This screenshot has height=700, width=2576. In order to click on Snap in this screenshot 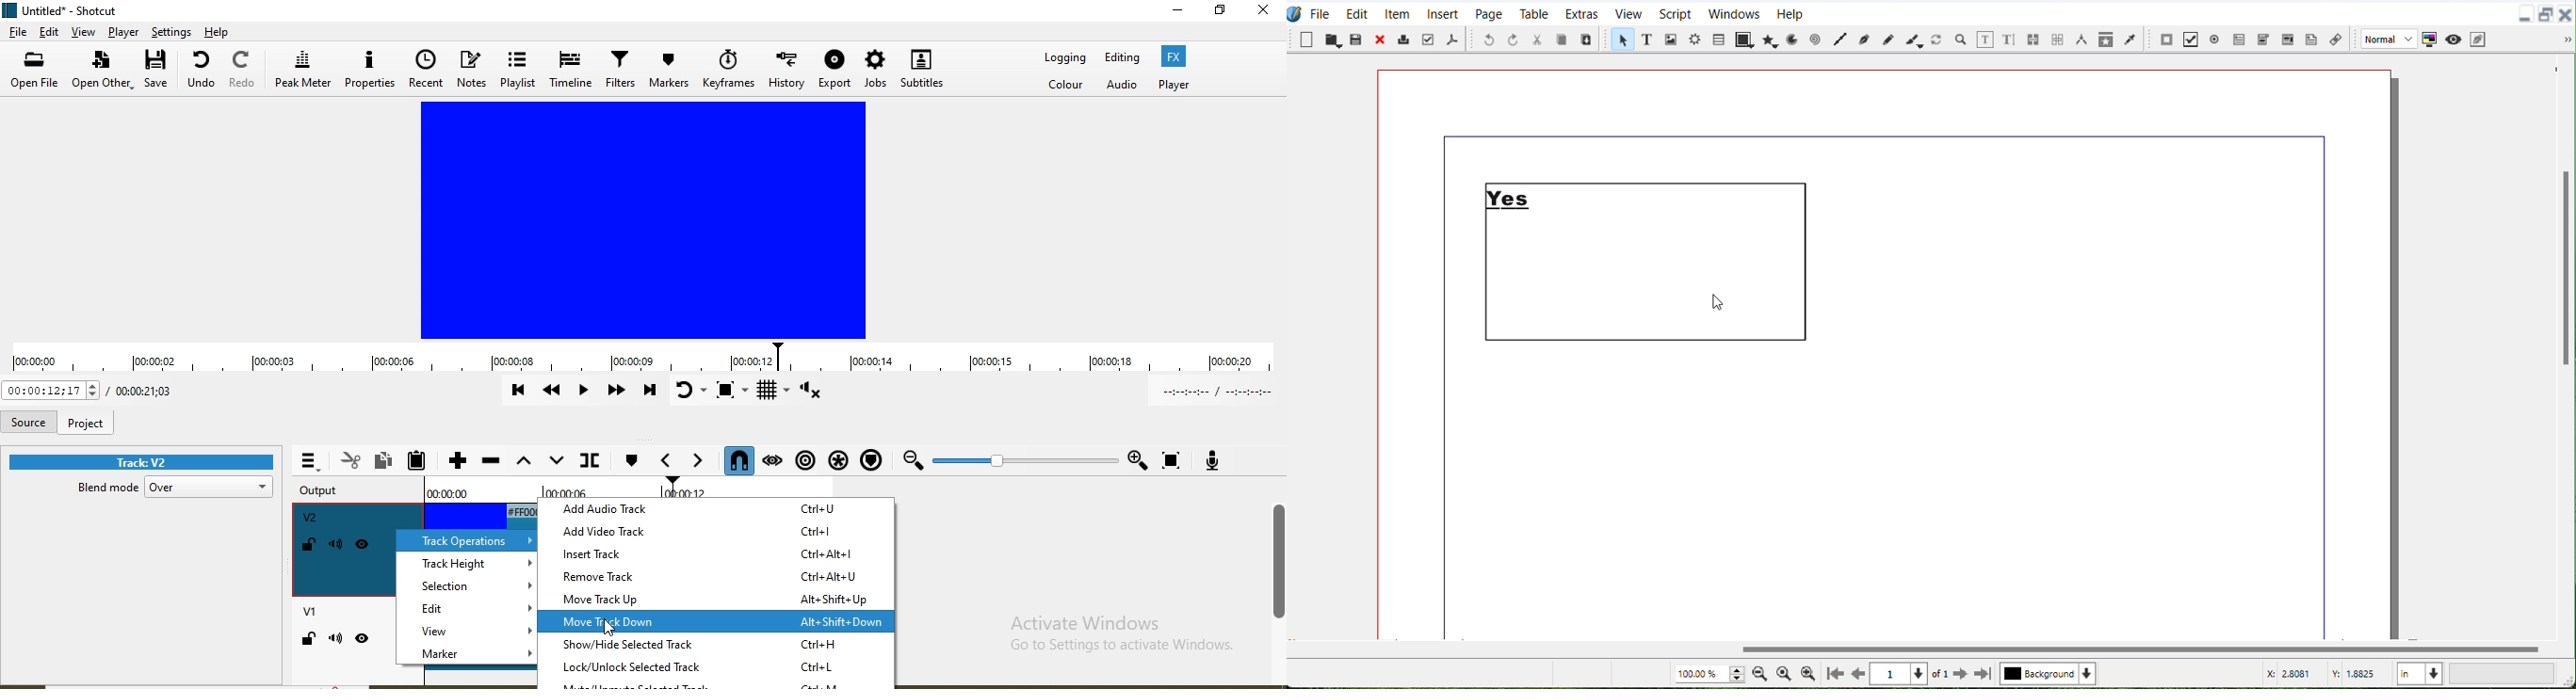, I will do `click(738, 461)`.